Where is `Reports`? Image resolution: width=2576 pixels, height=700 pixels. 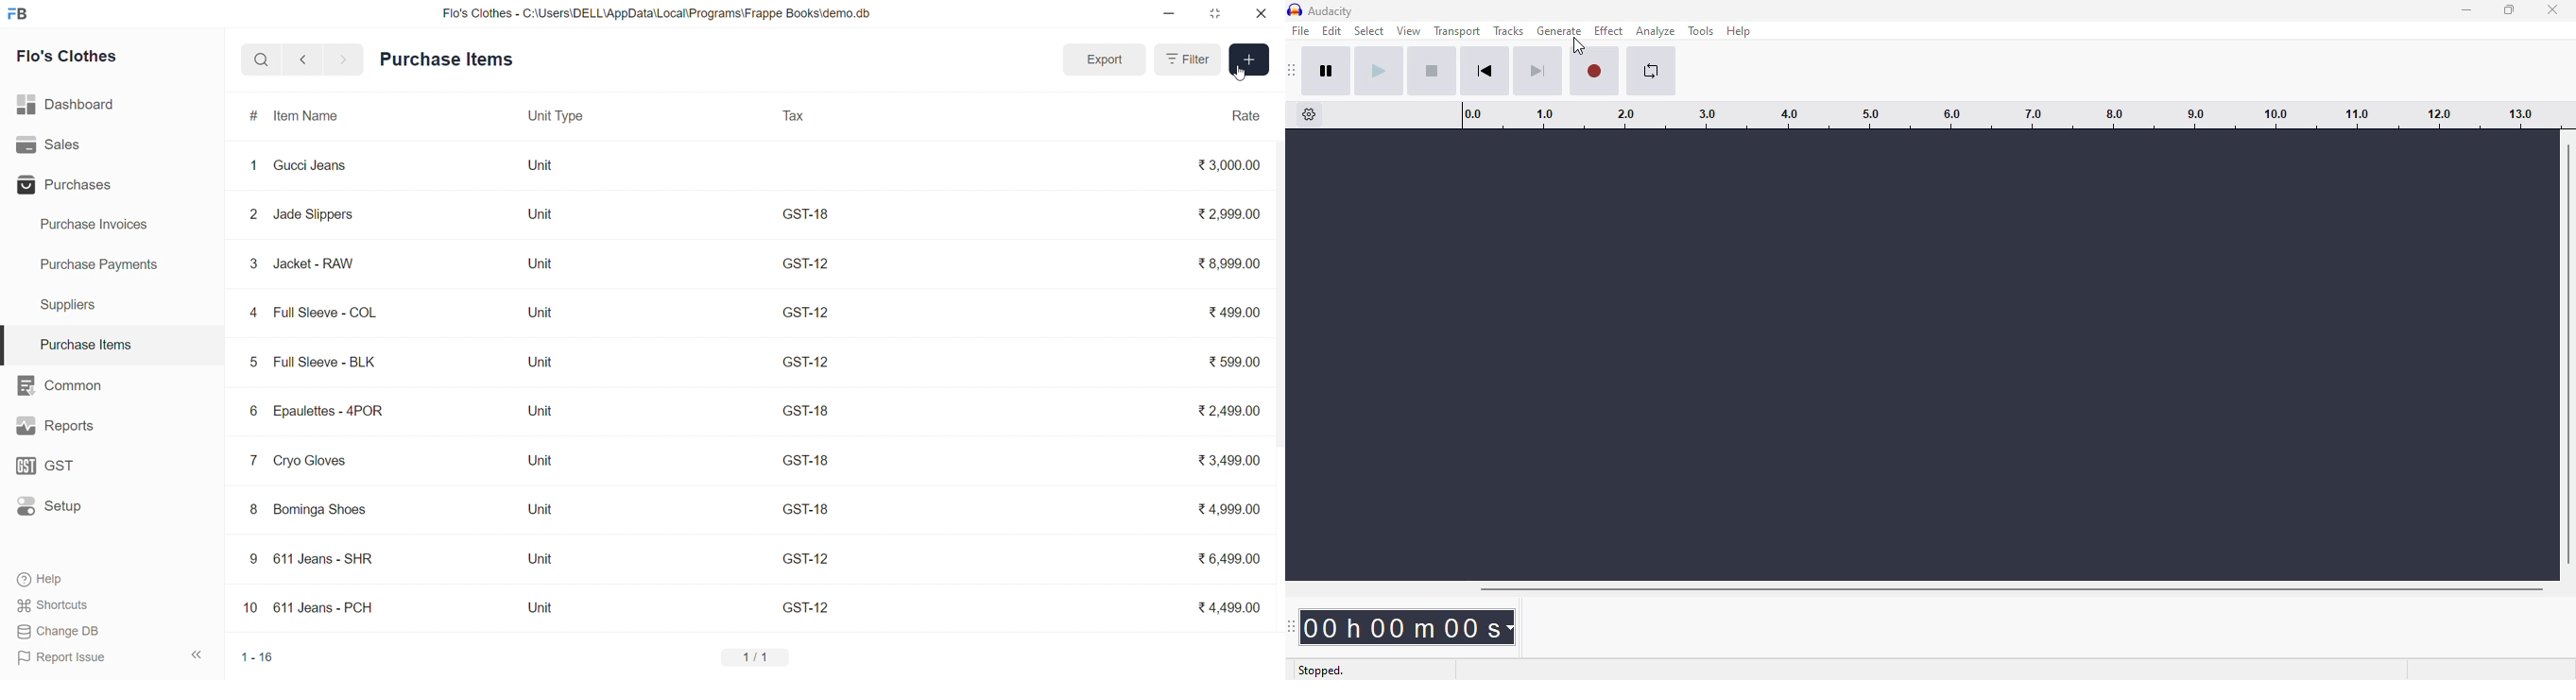
Reports is located at coordinates (56, 426).